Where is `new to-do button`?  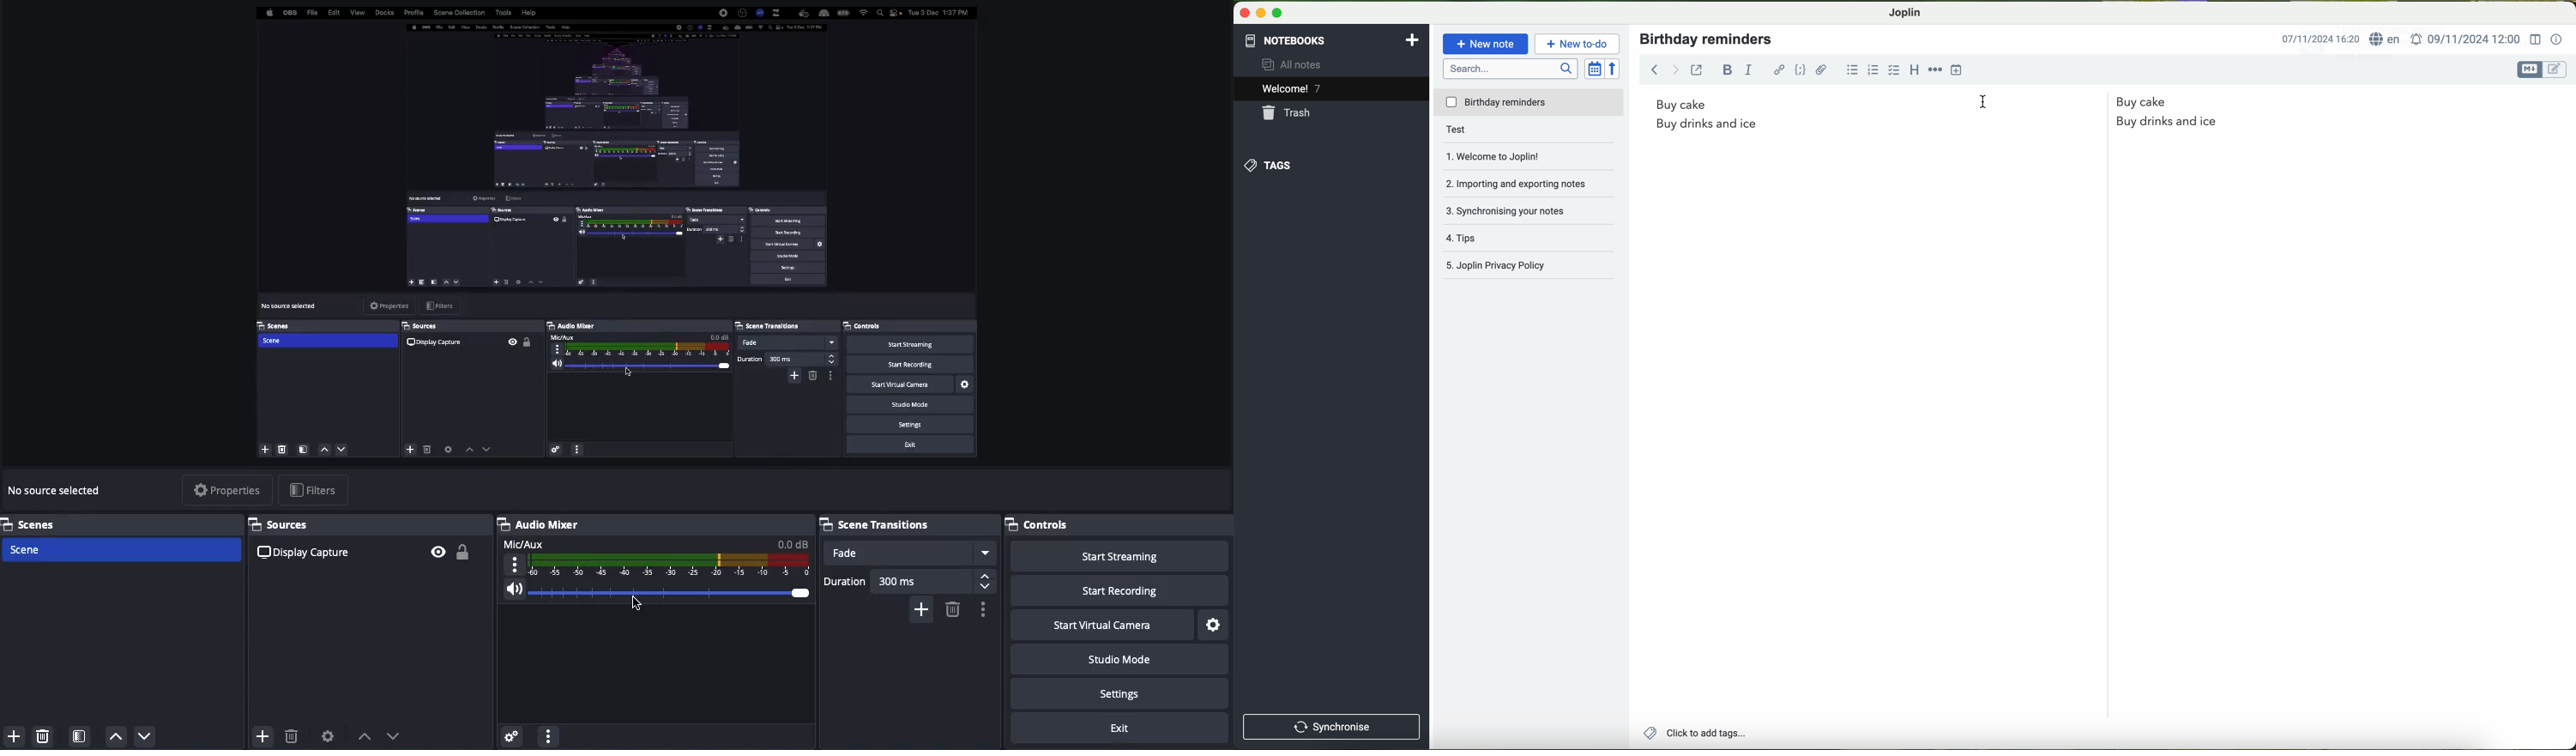 new to-do button is located at coordinates (1578, 45).